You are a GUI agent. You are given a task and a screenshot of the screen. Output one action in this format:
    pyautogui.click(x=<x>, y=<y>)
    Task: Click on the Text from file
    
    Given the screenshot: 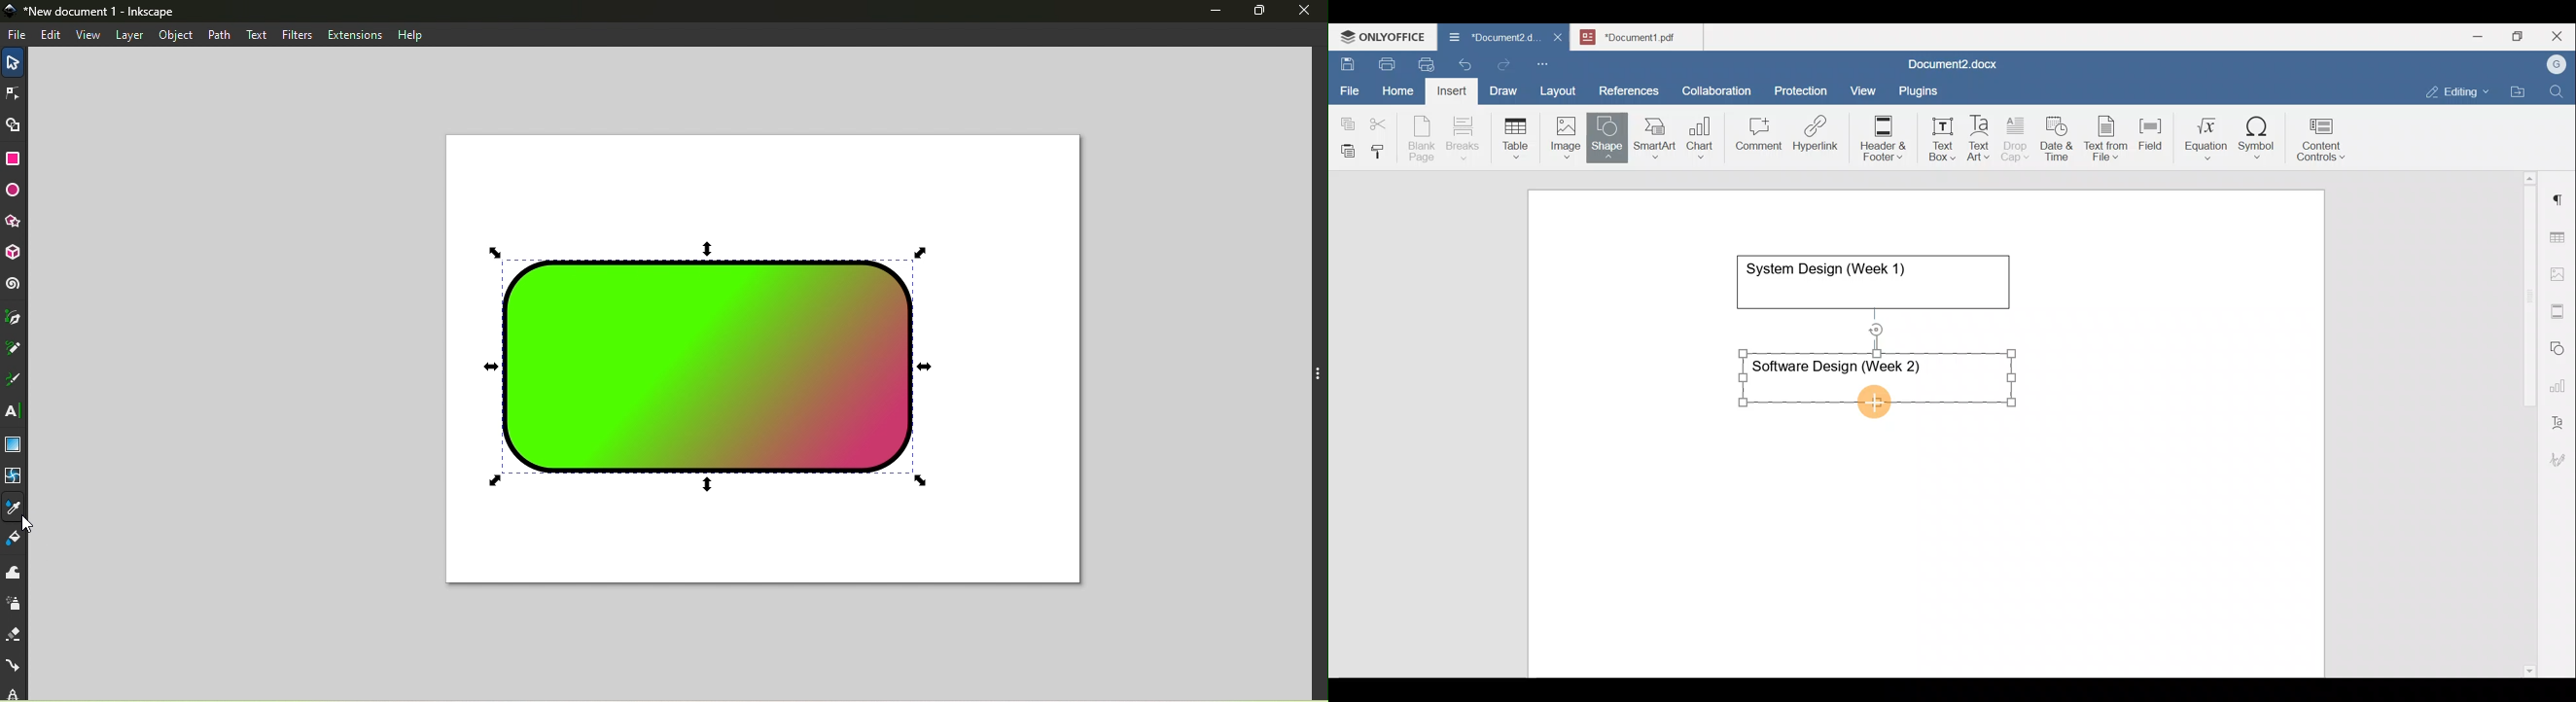 What is the action you would take?
    pyautogui.click(x=2108, y=137)
    